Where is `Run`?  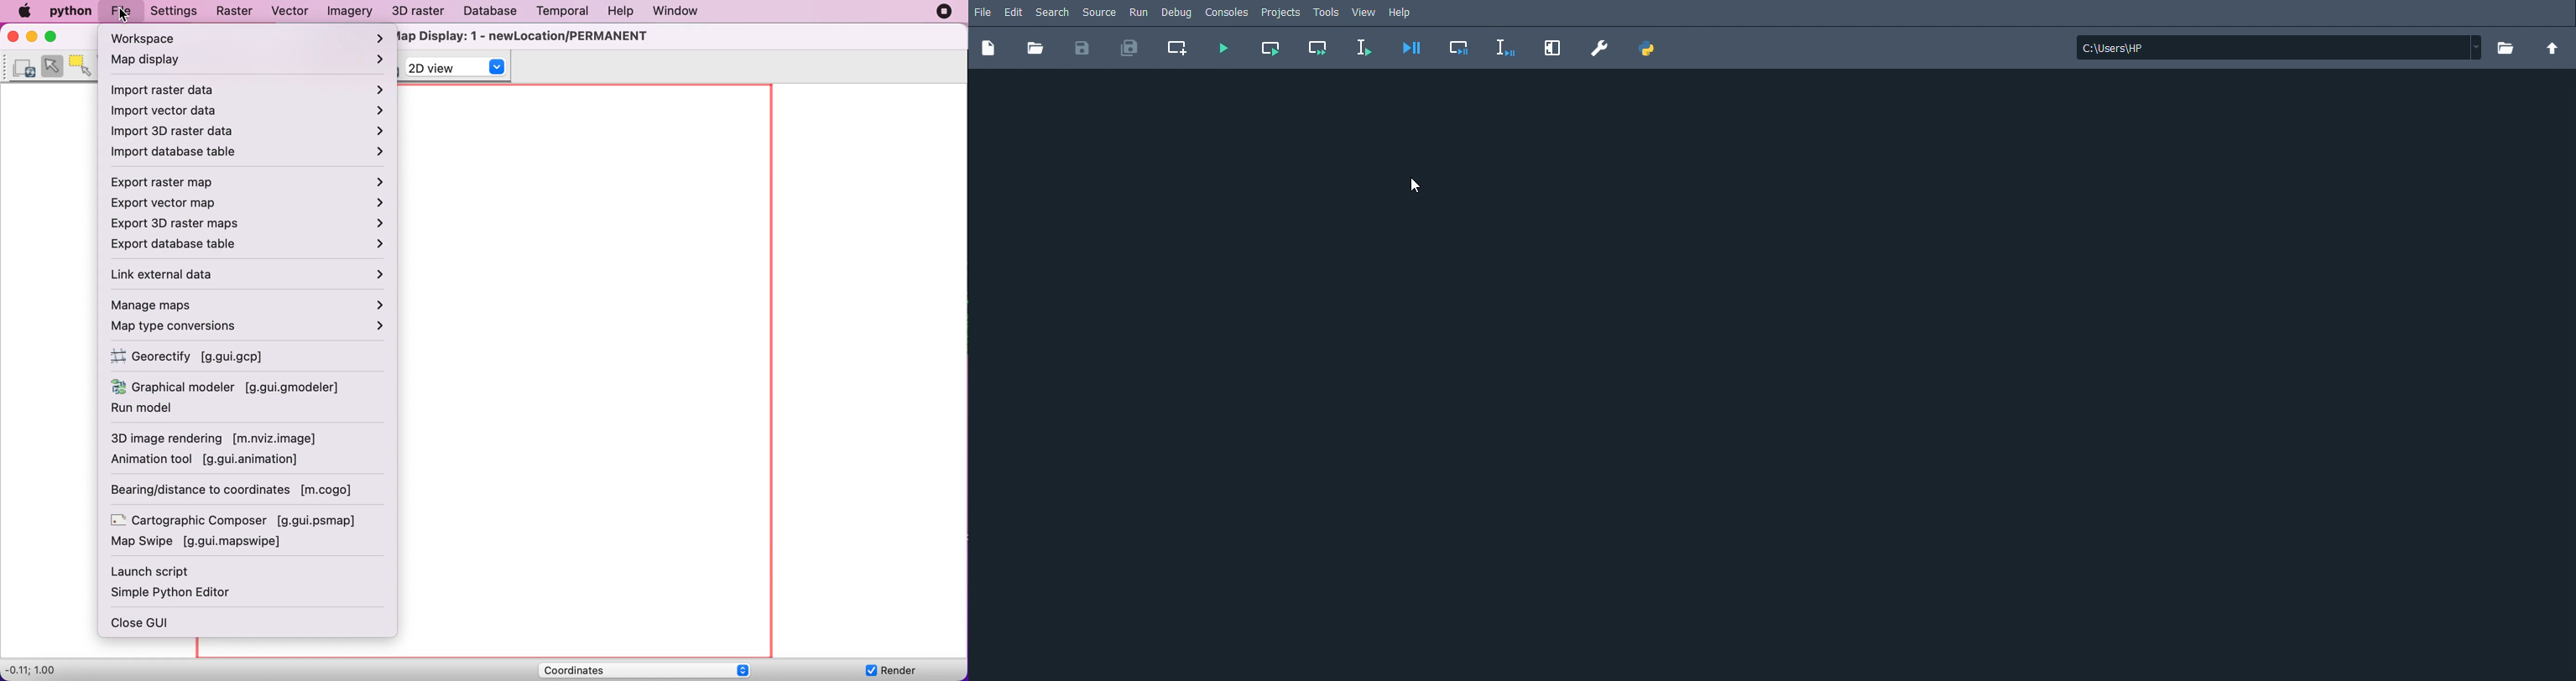
Run is located at coordinates (1138, 13).